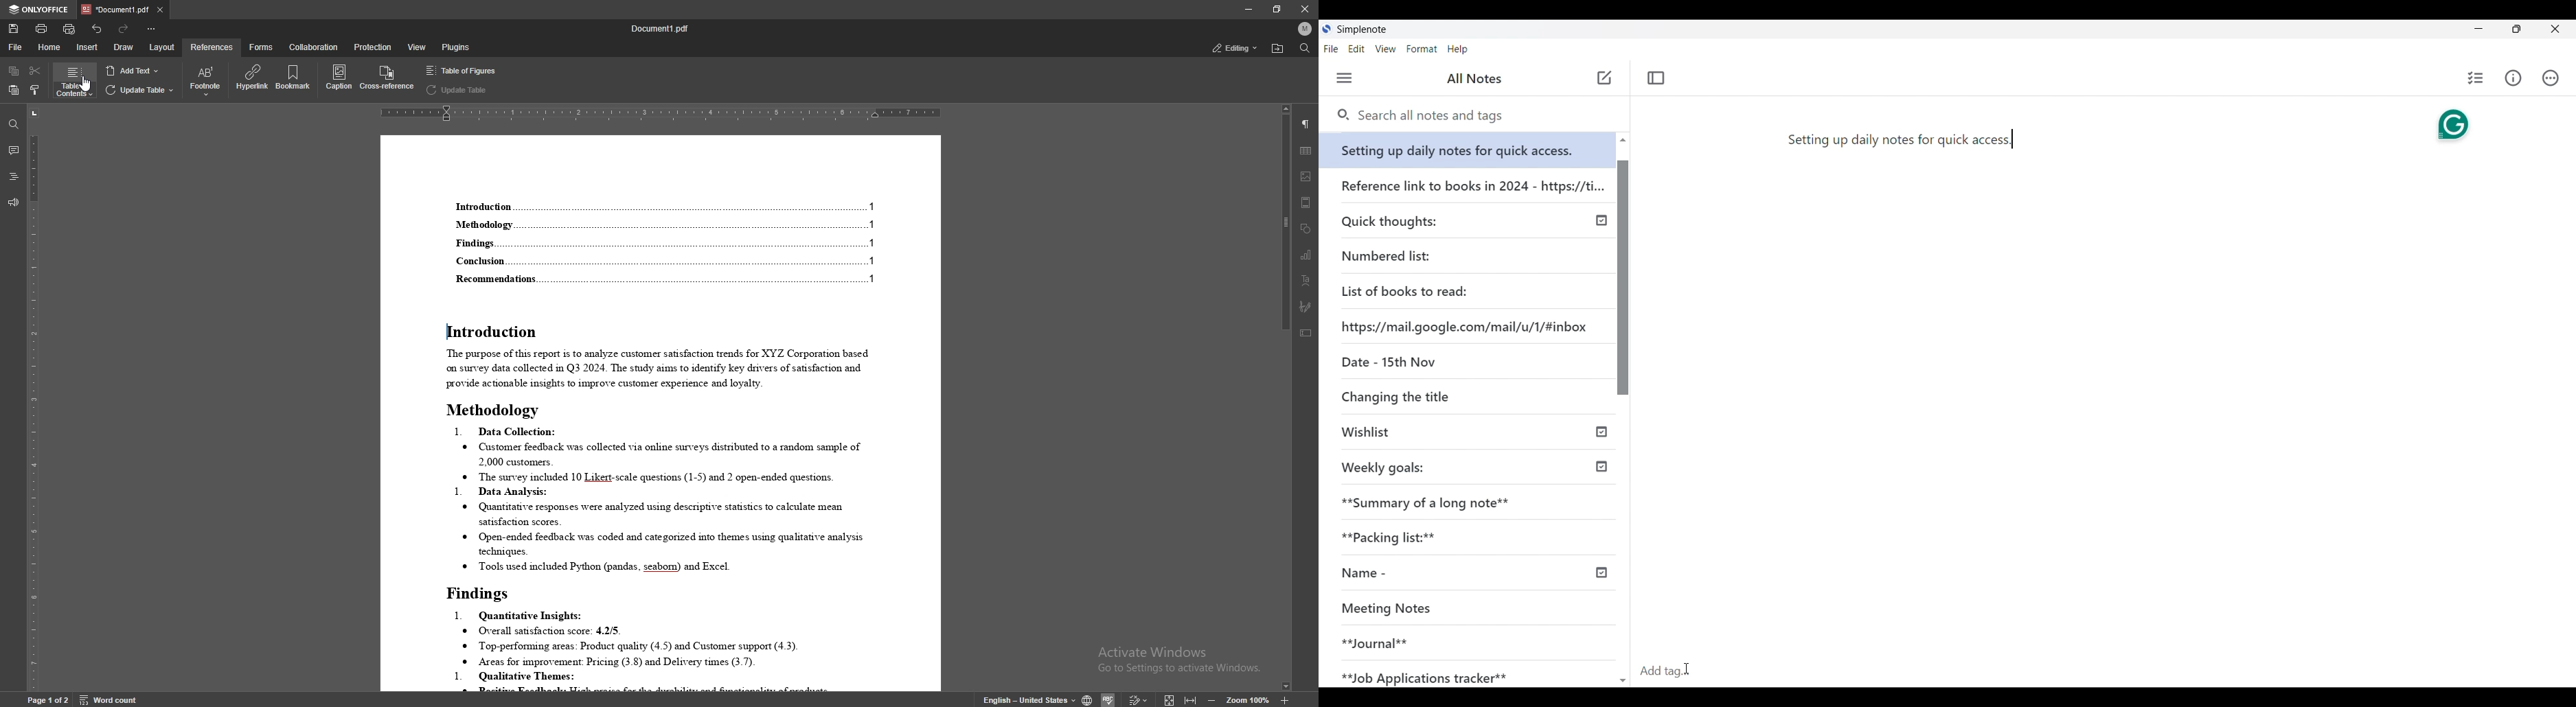 This screenshot has height=728, width=2576. What do you see at coordinates (1428, 433) in the screenshot?
I see `Wishlist` at bounding box center [1428, 433].